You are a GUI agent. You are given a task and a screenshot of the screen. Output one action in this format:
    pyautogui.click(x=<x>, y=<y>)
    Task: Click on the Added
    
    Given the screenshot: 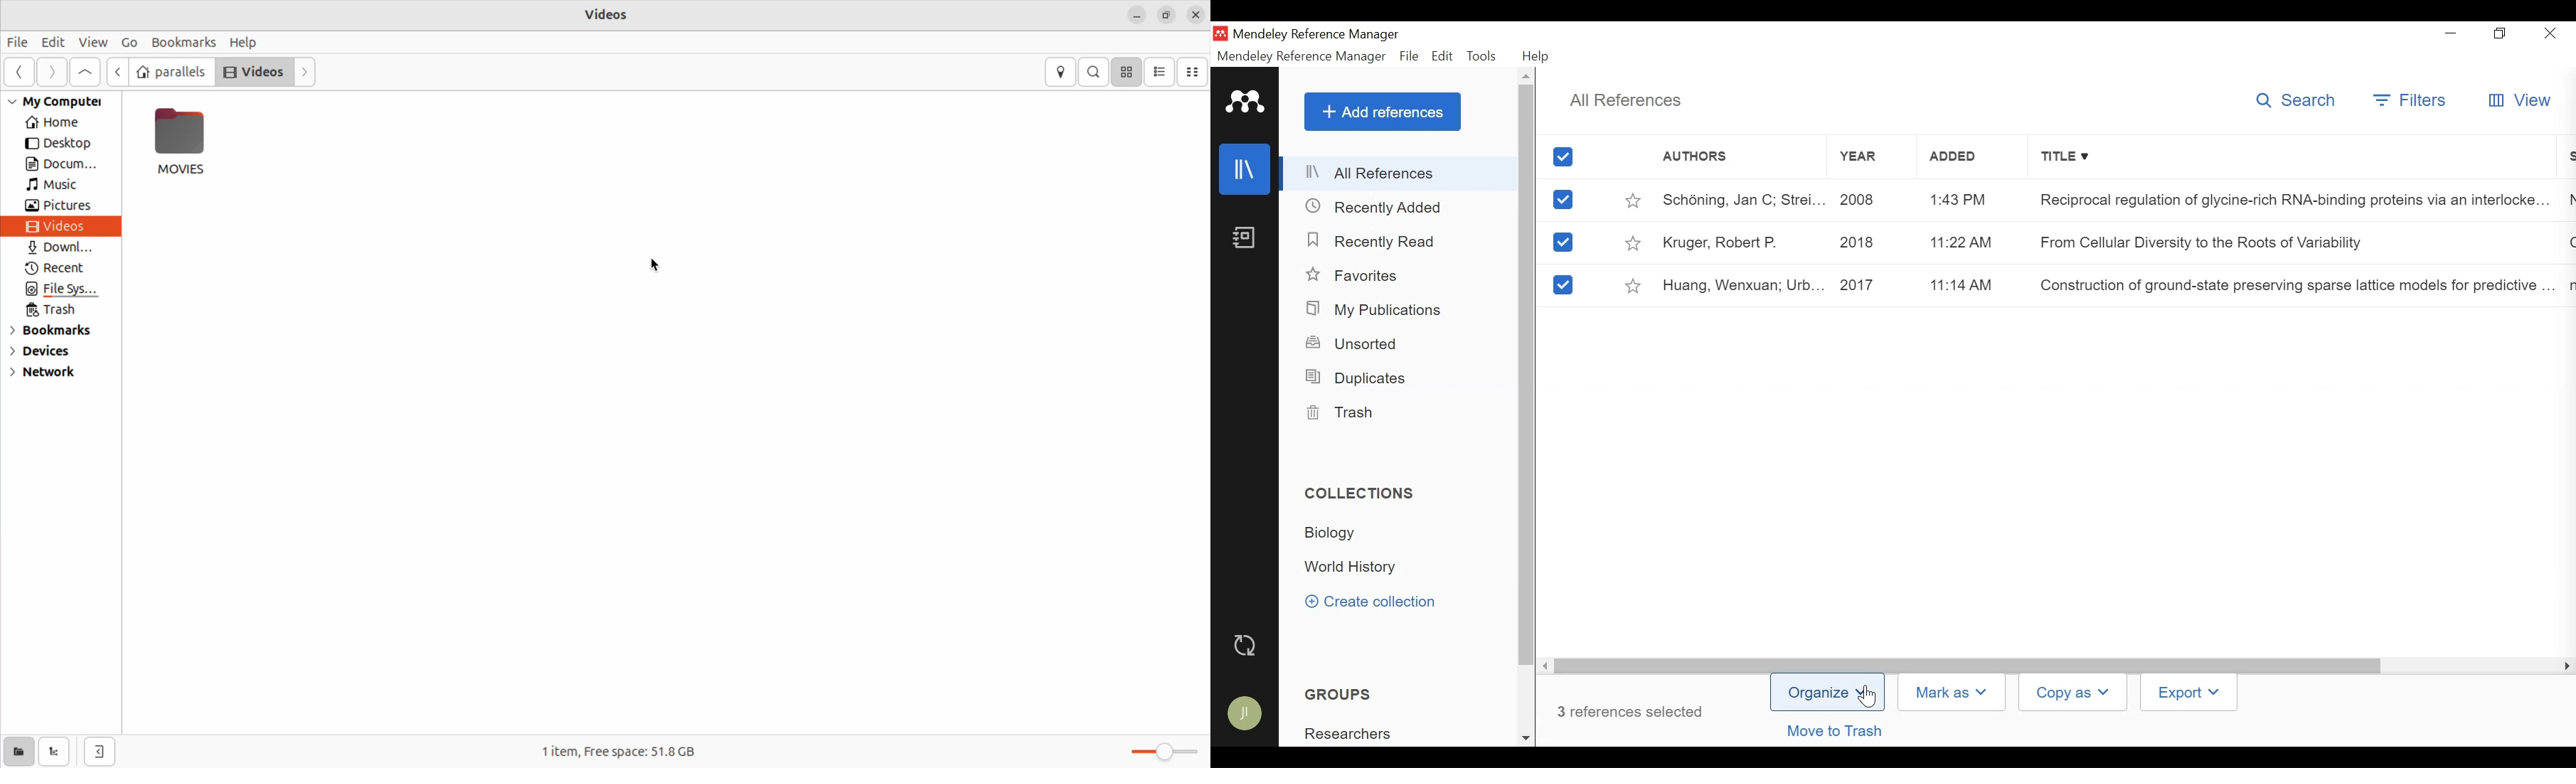 What is the action you would take?
    pyautogui.click(x=1964, y=159)
    